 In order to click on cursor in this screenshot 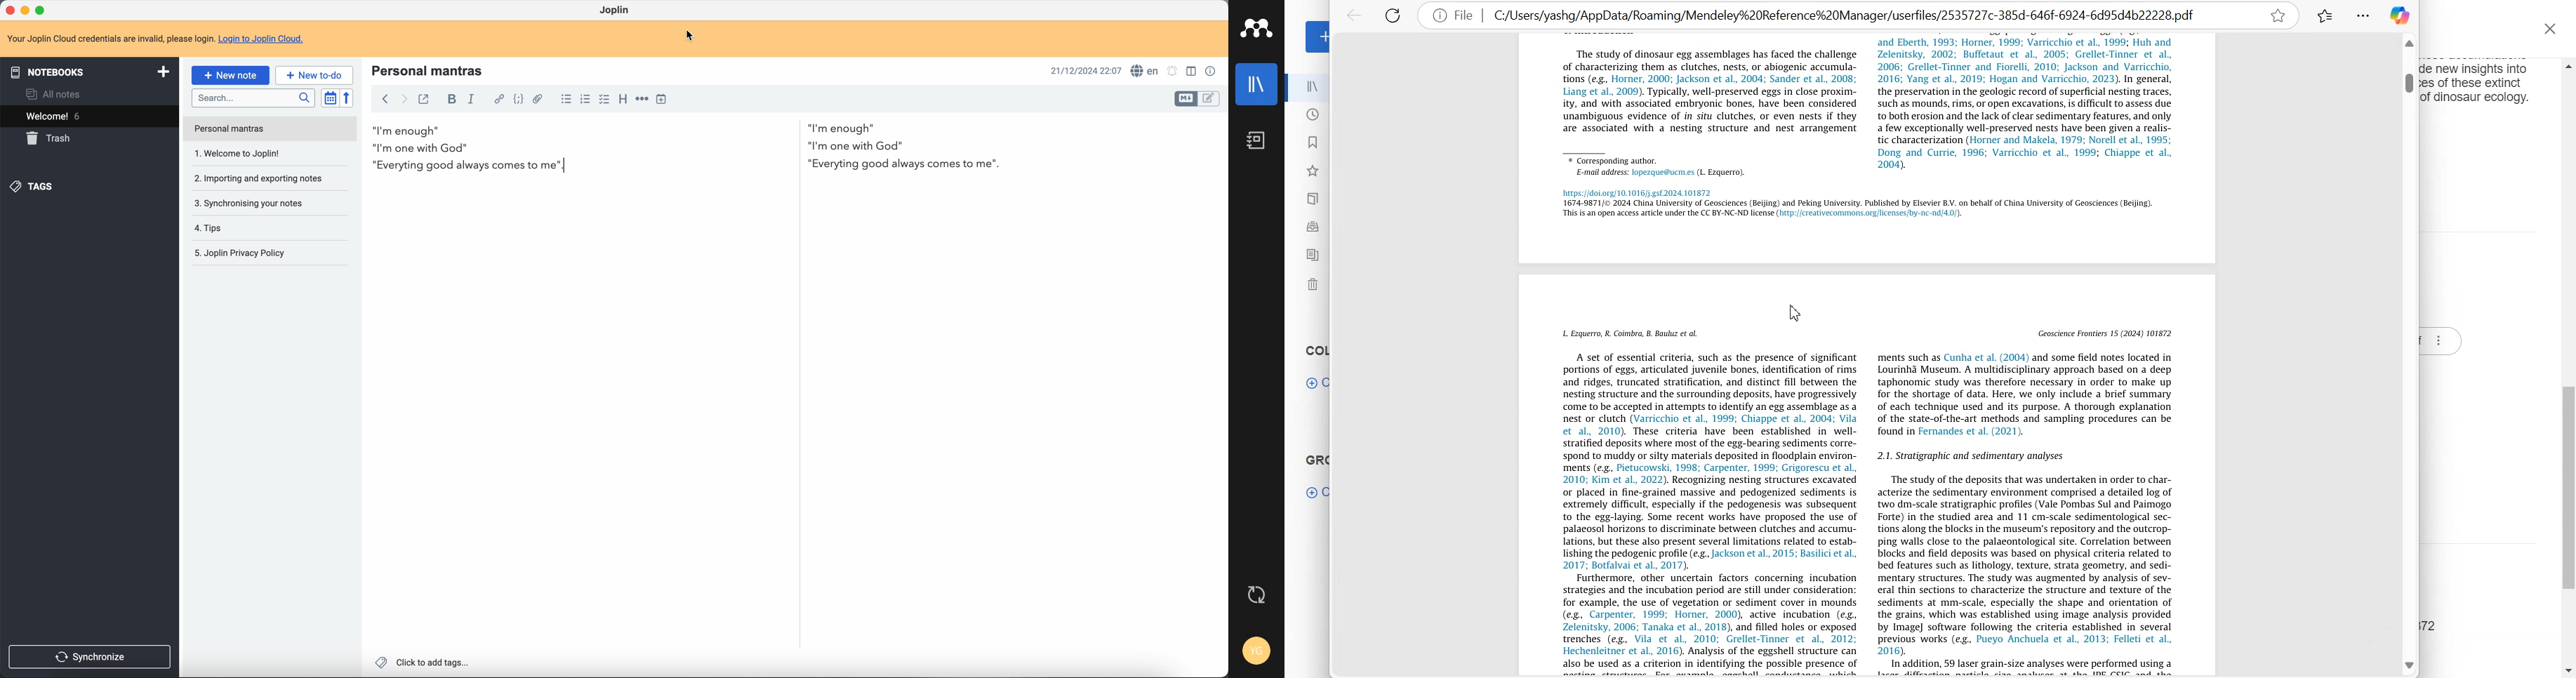, I will do `click(690, 37)`.